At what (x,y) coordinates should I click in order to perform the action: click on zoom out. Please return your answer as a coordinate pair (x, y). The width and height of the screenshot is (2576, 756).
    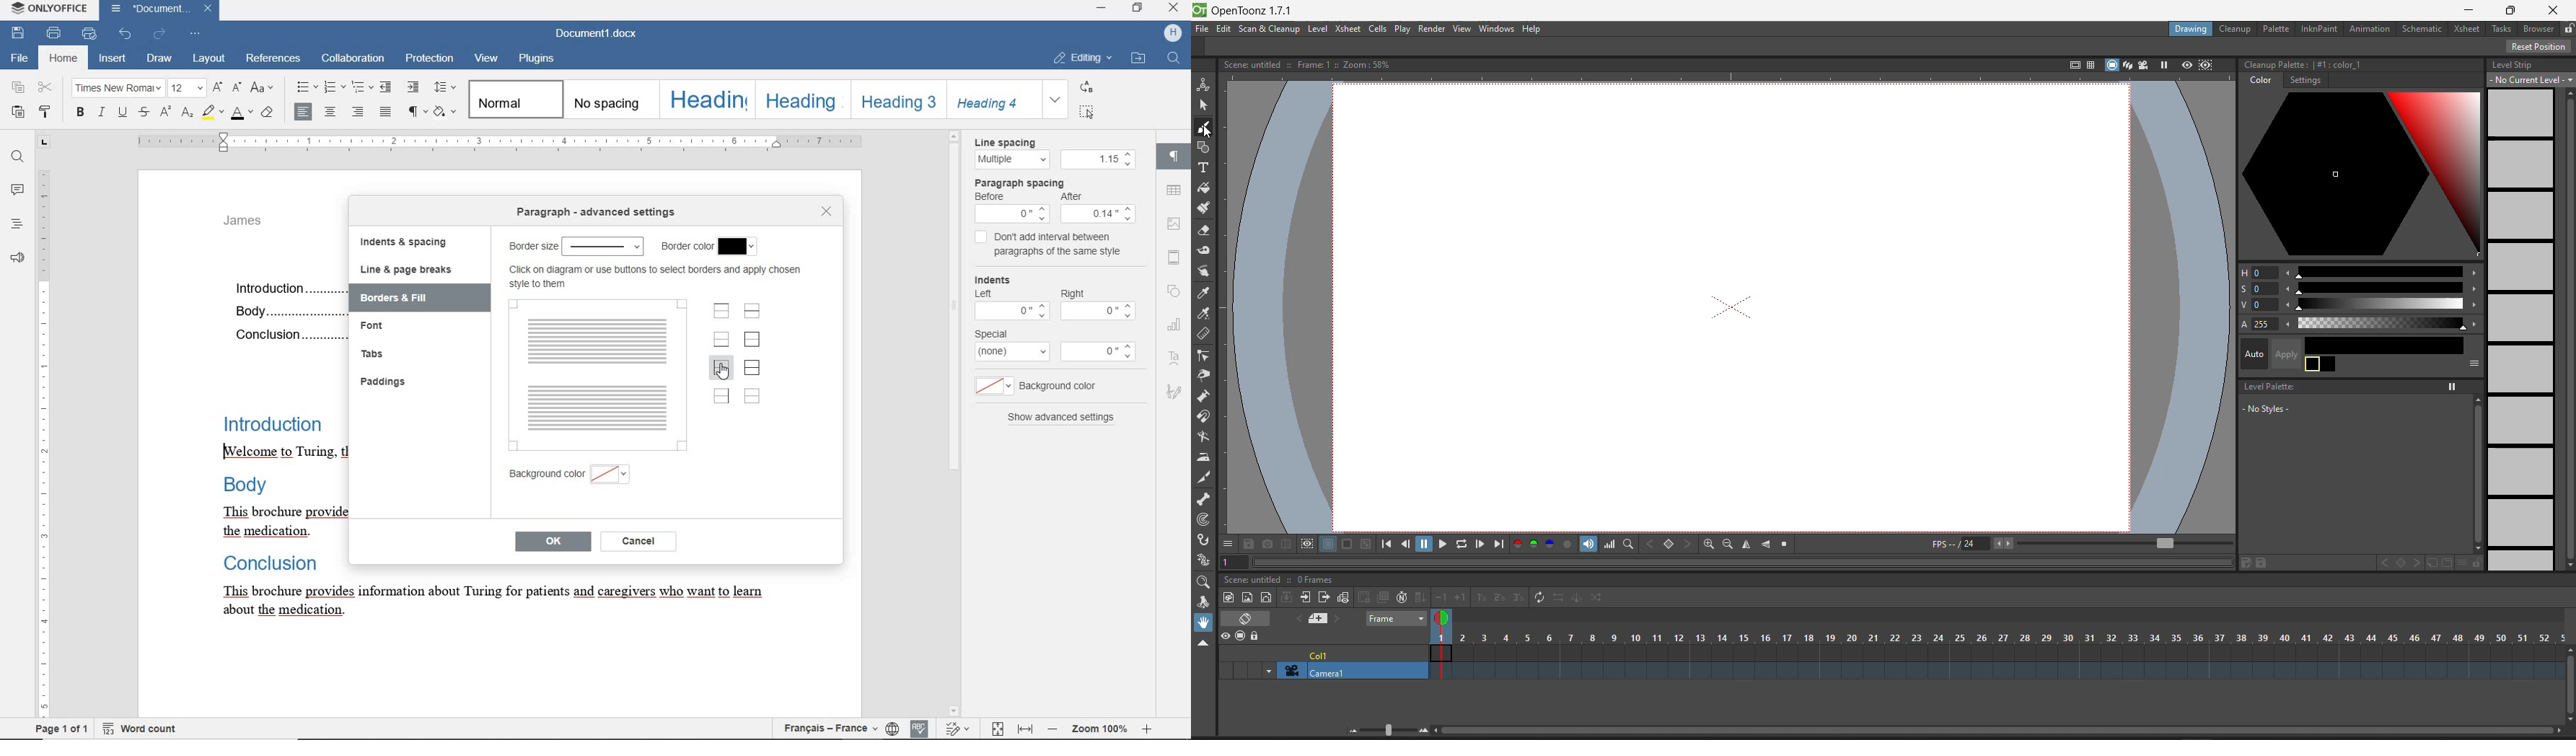
    Looking at the image, I should click on (1351, 734).